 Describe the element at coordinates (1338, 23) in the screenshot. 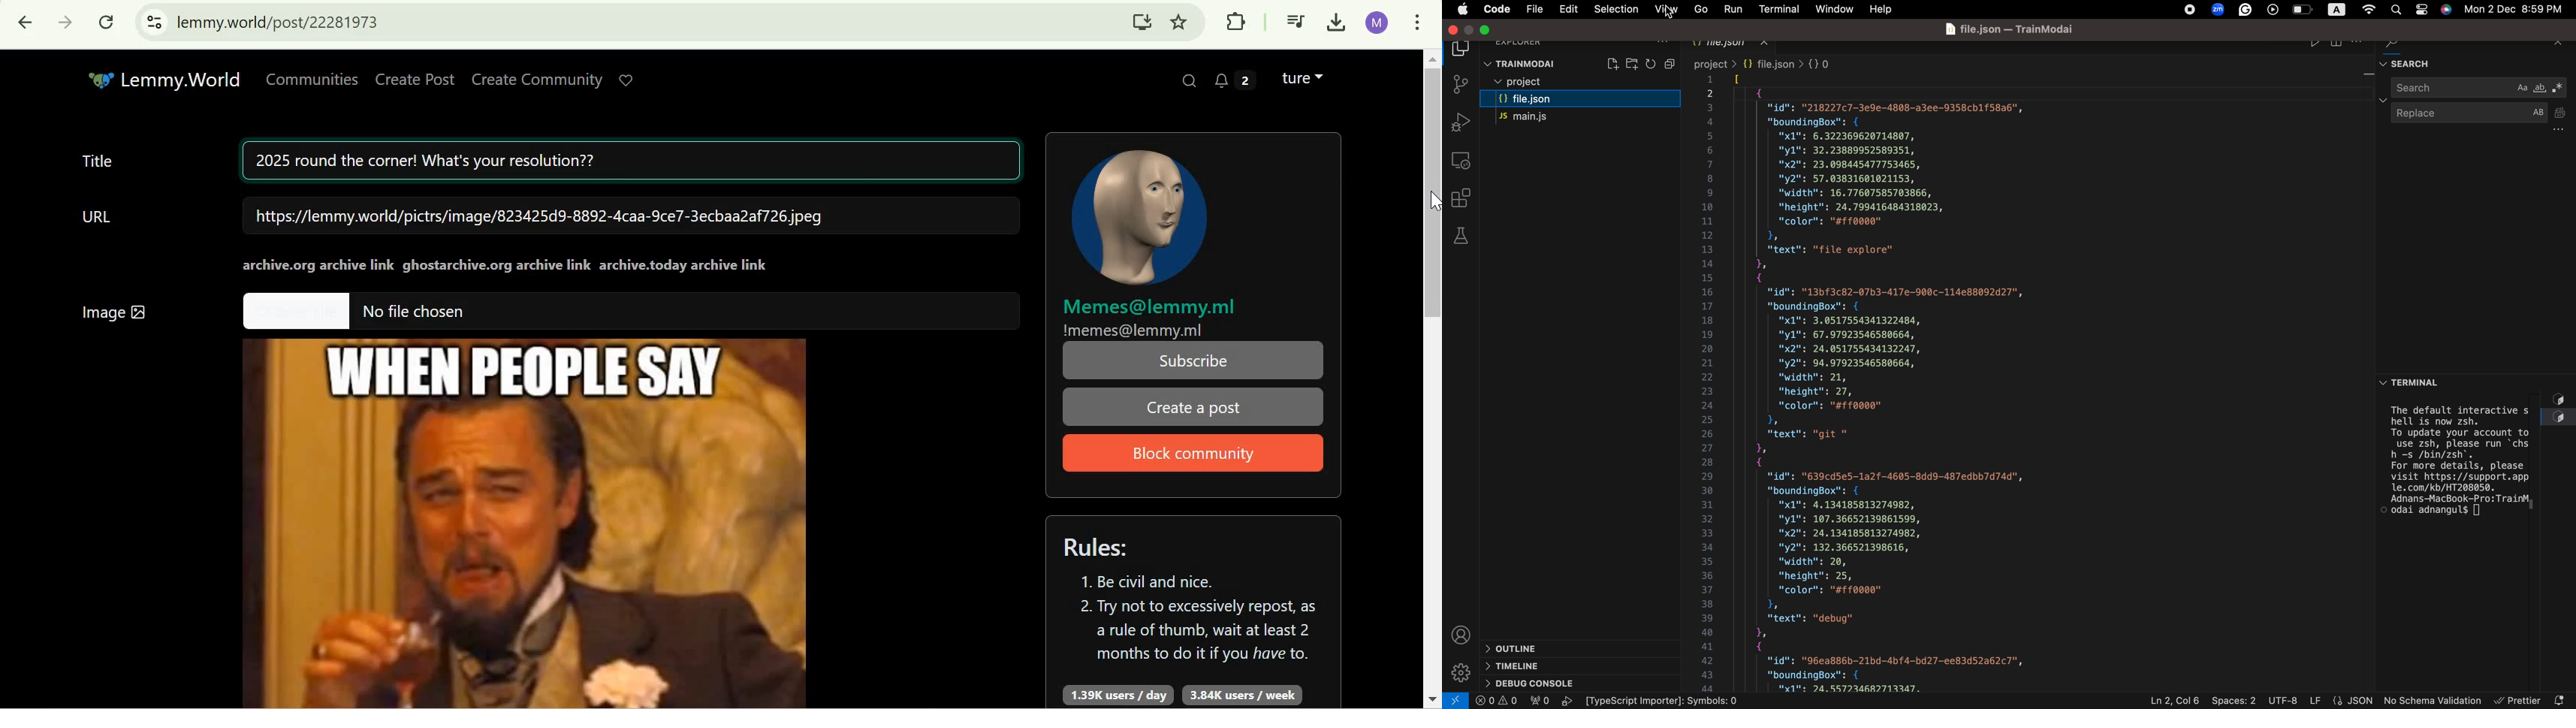

I see `Downloads` at that location.